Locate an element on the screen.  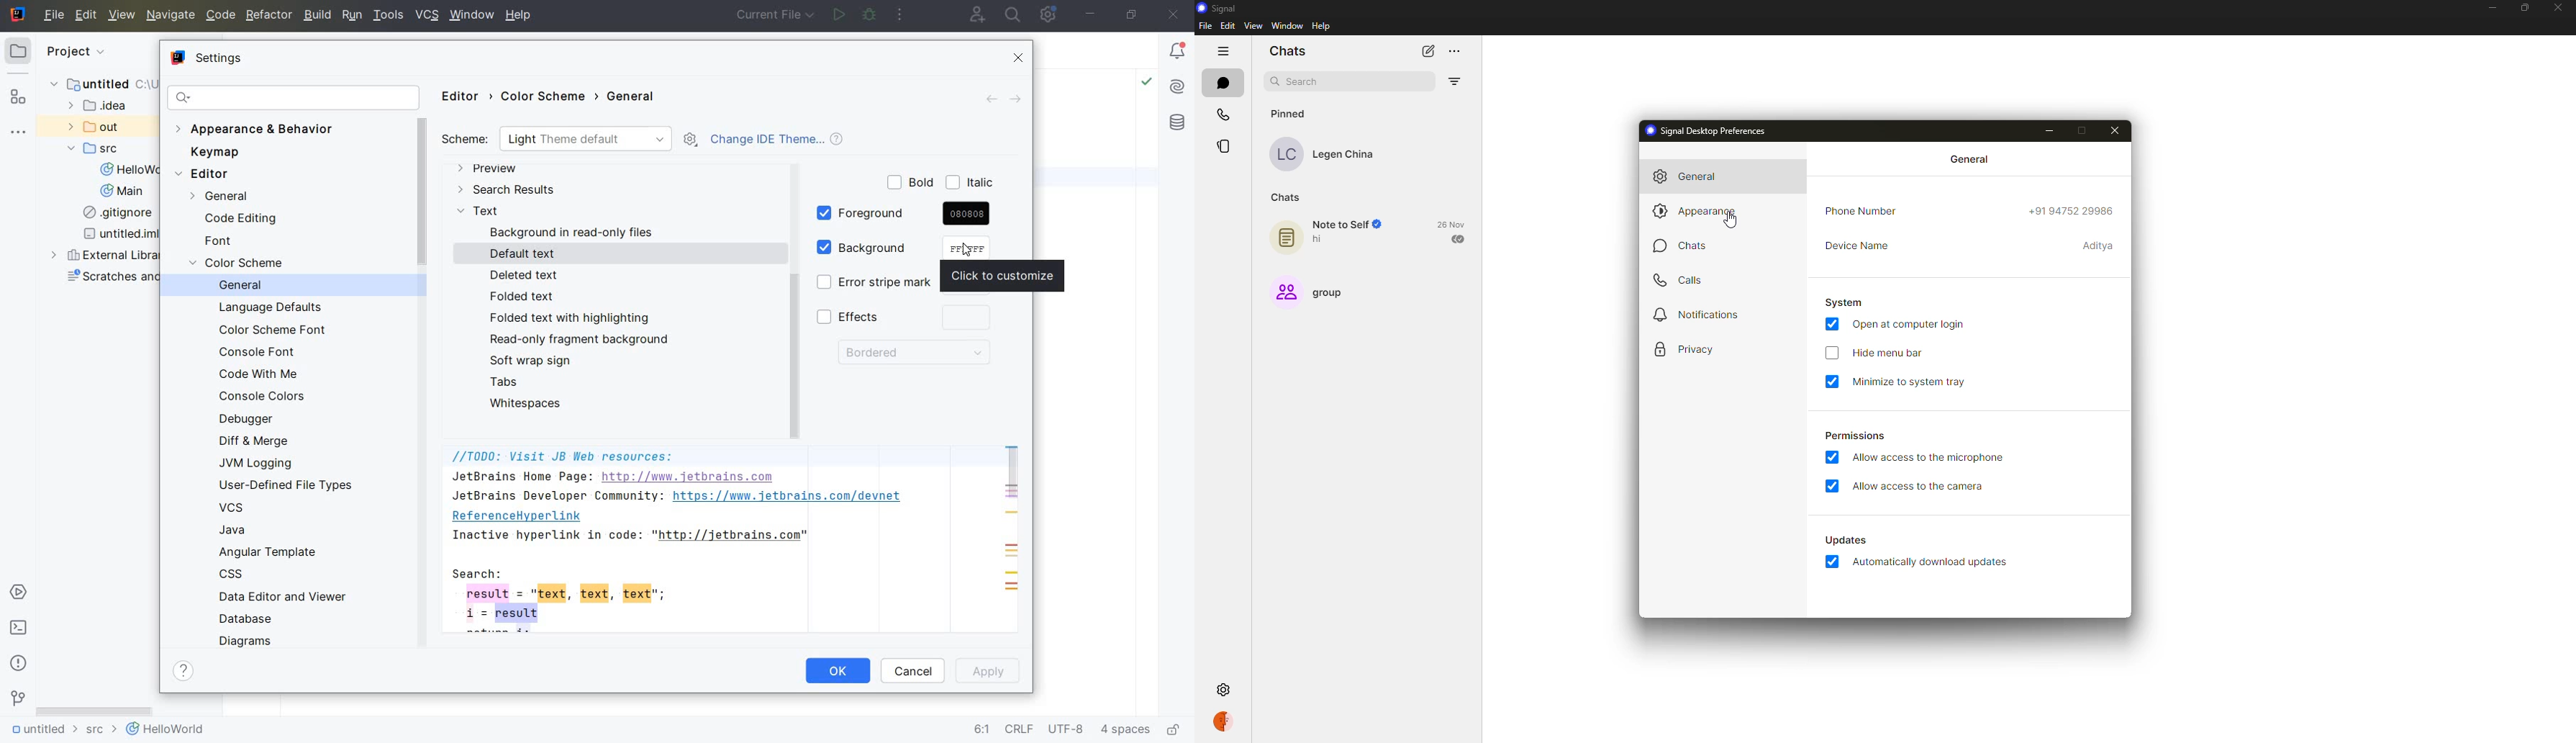
contact is located at coordinates (1333, 153).